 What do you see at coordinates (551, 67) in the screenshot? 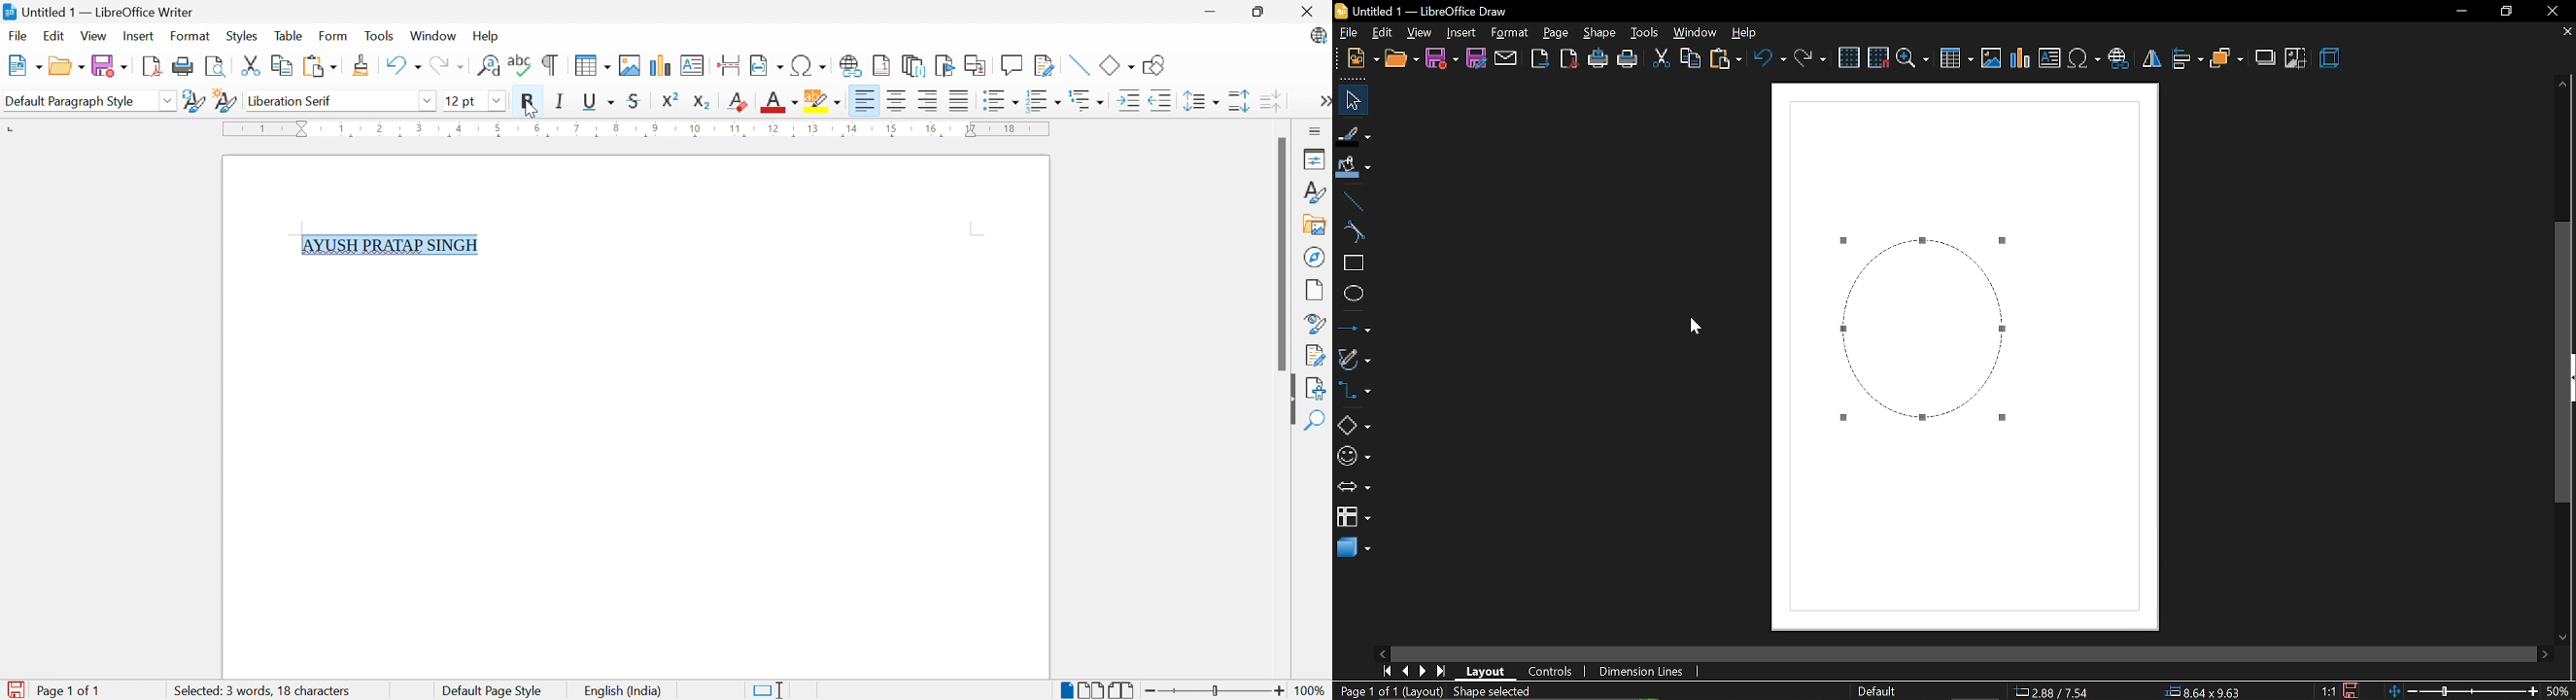
I see `Toggle Formatting Marks` at bounding box center [551, 67].